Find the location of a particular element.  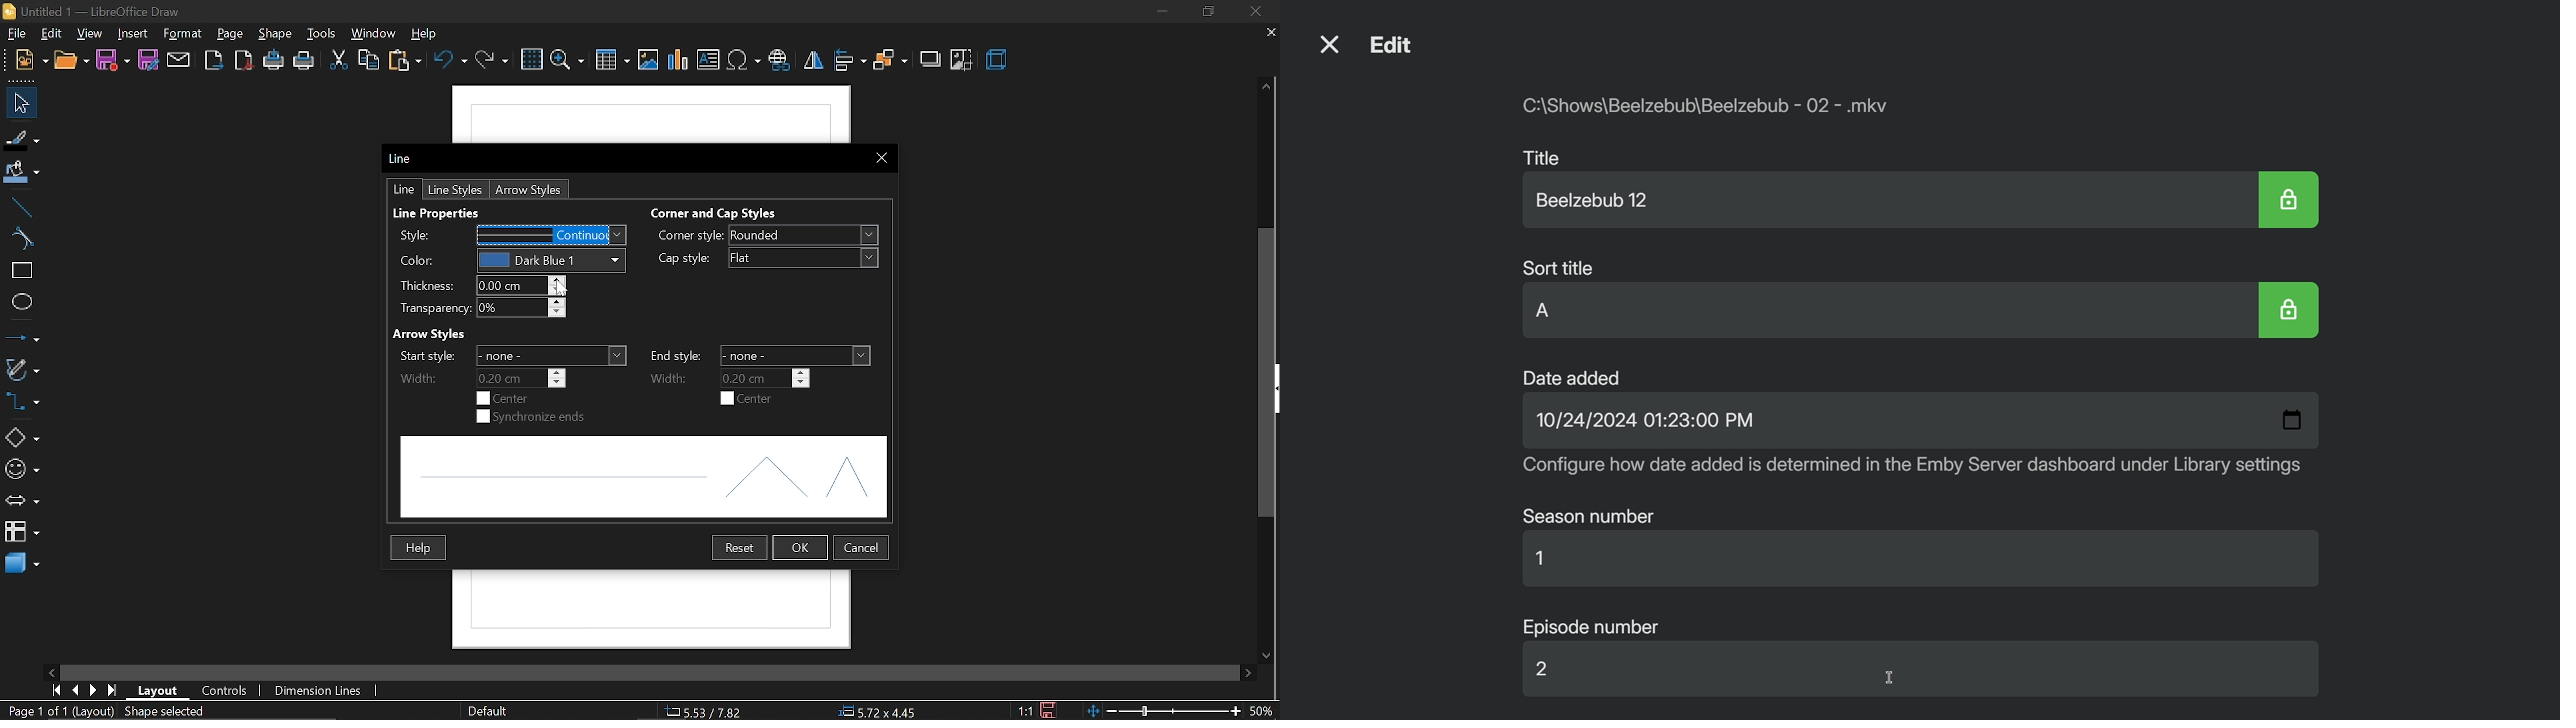

cut  is located at coordinates (338, 62).